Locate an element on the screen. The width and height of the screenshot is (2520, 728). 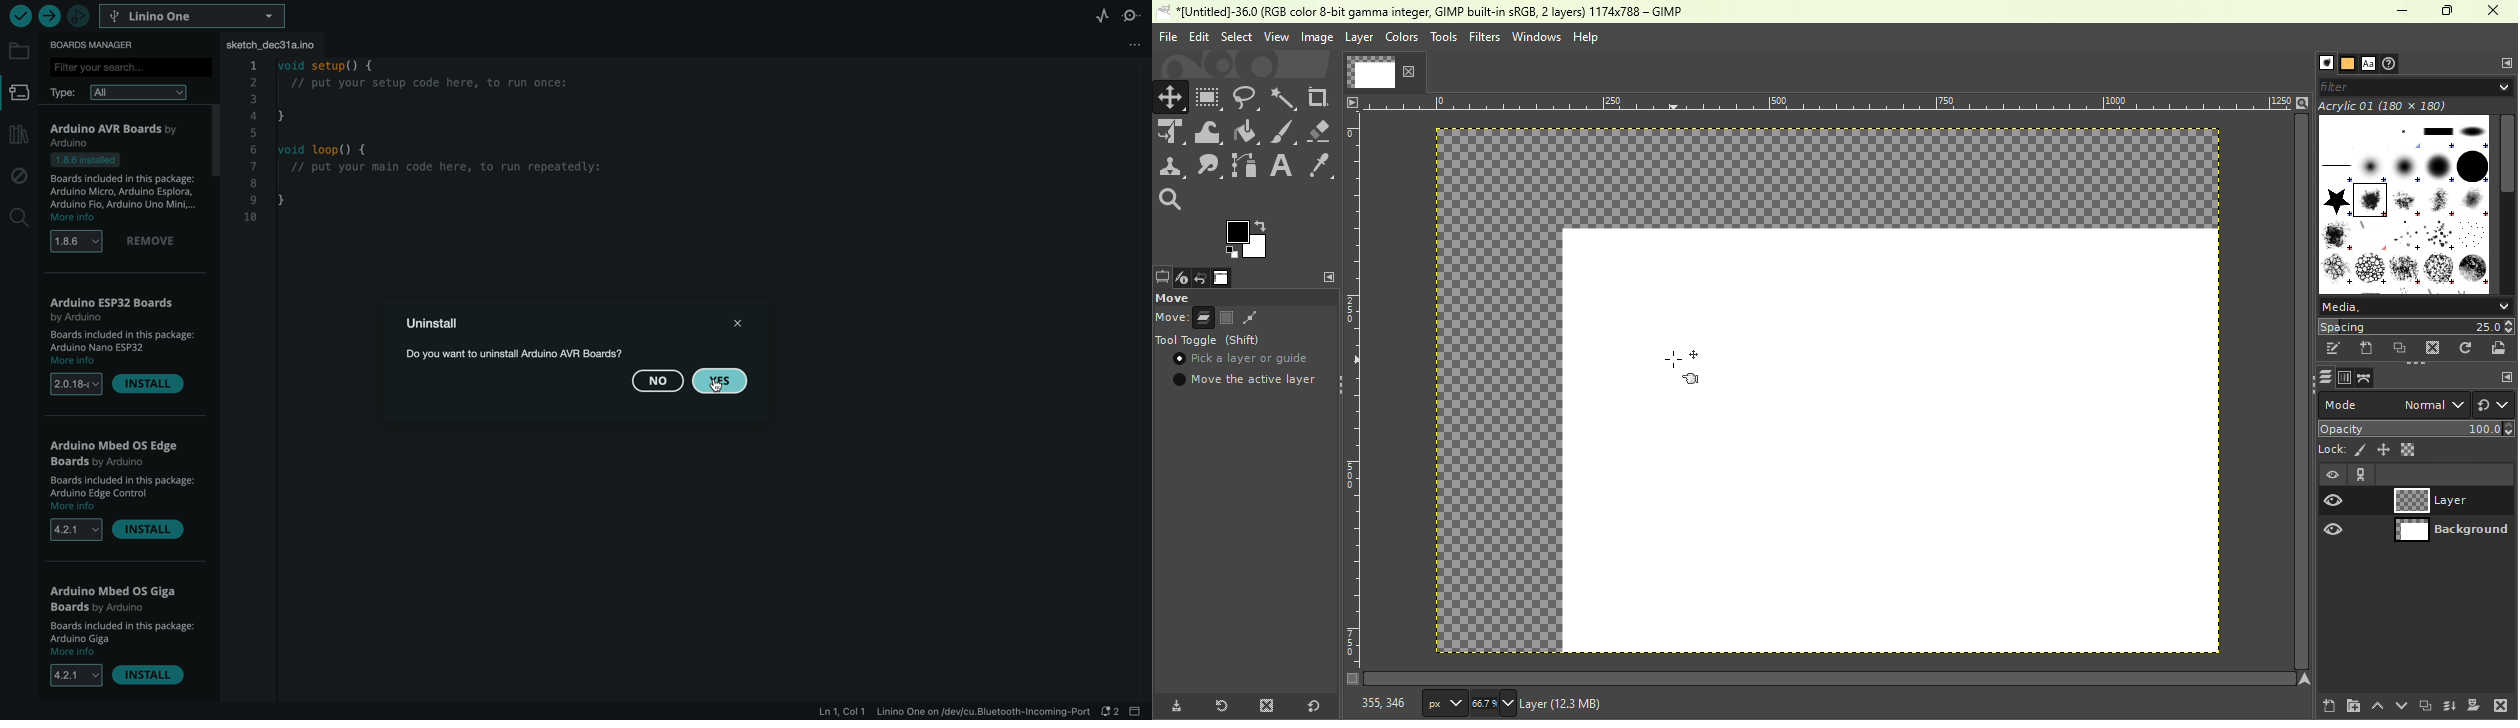
Windows is located at coordinates (1536, 37).